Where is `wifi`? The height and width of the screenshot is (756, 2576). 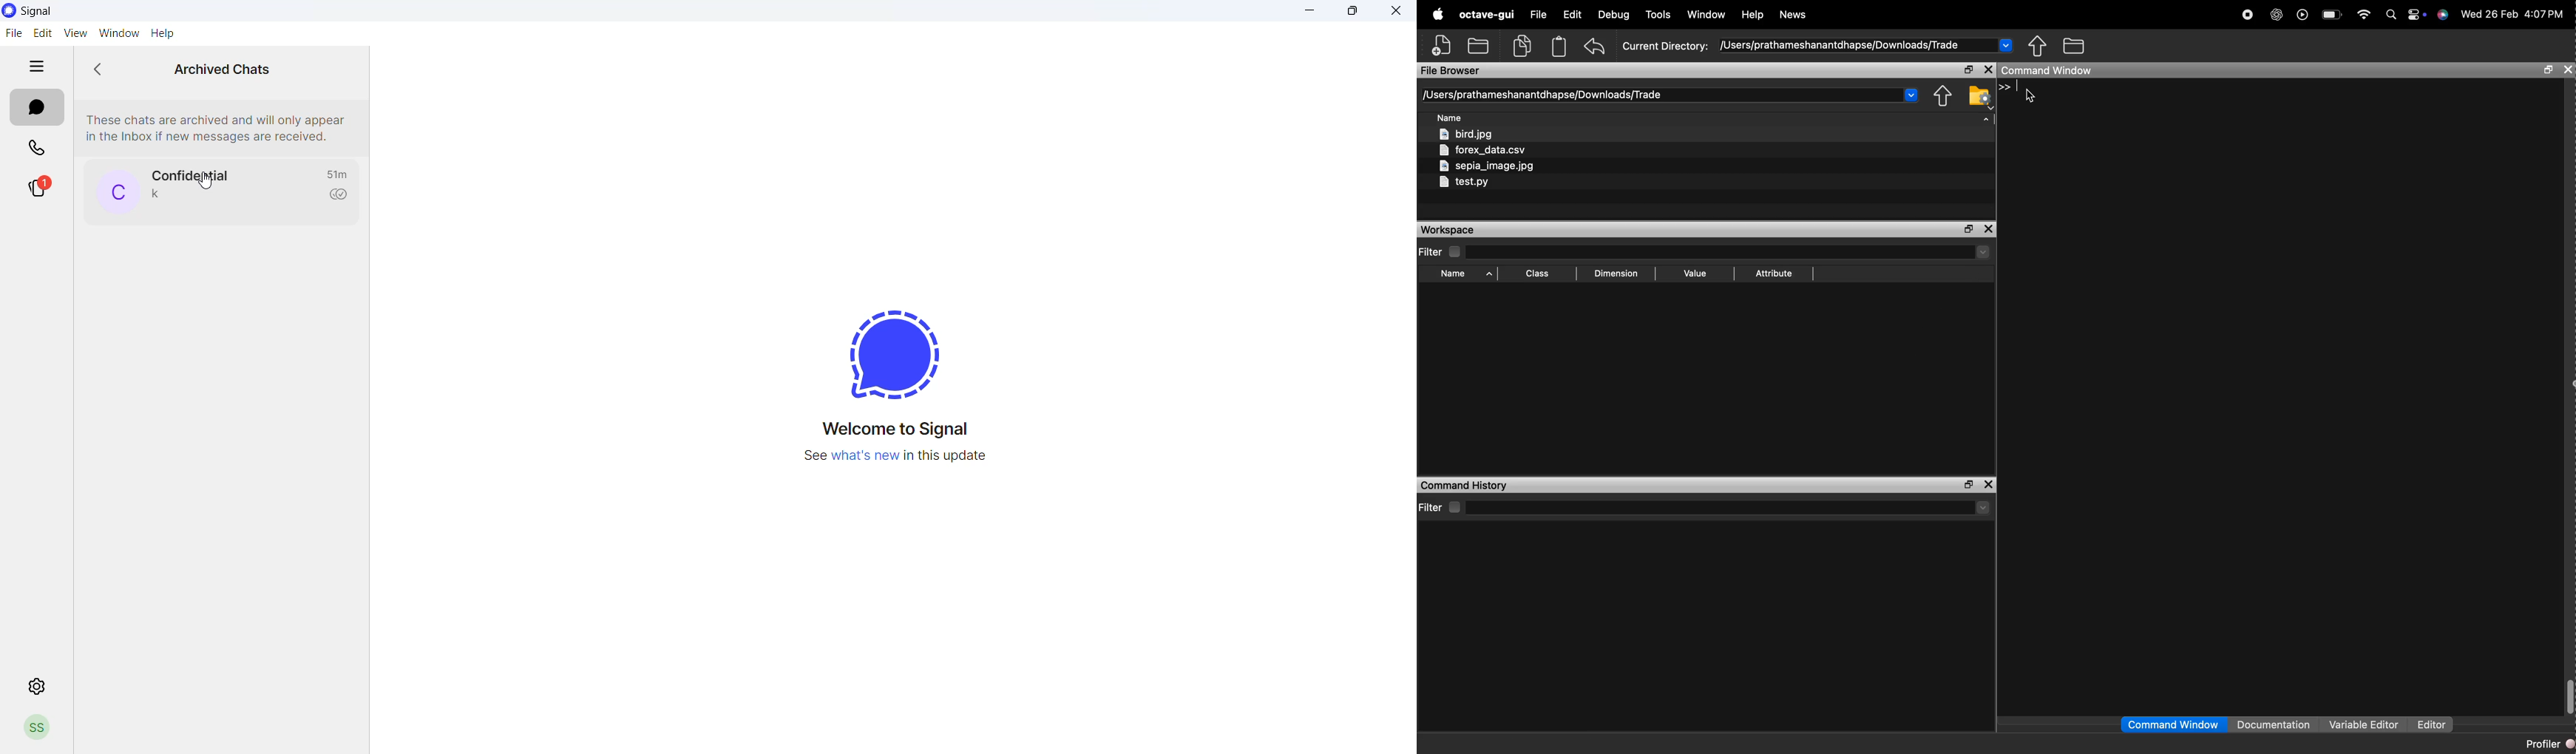
wifi is located at coordinates (2364, 16).